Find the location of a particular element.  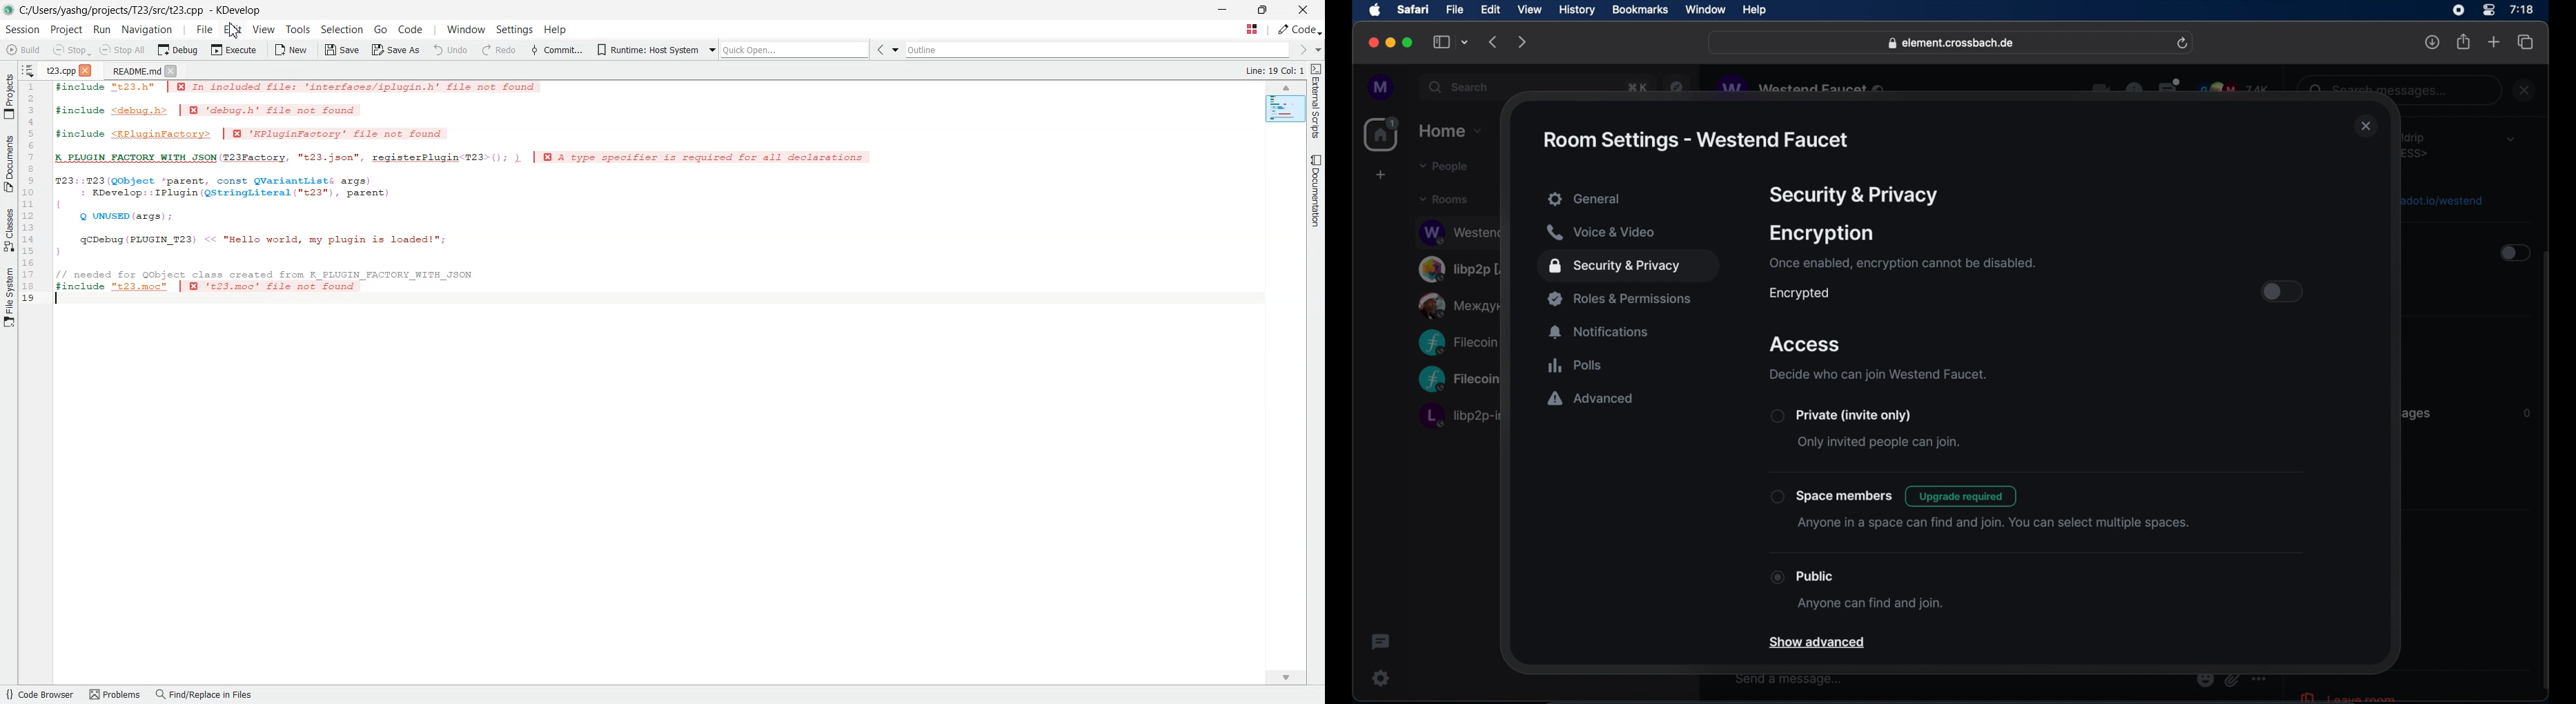

obscure is located at coordinates (1461, 305).